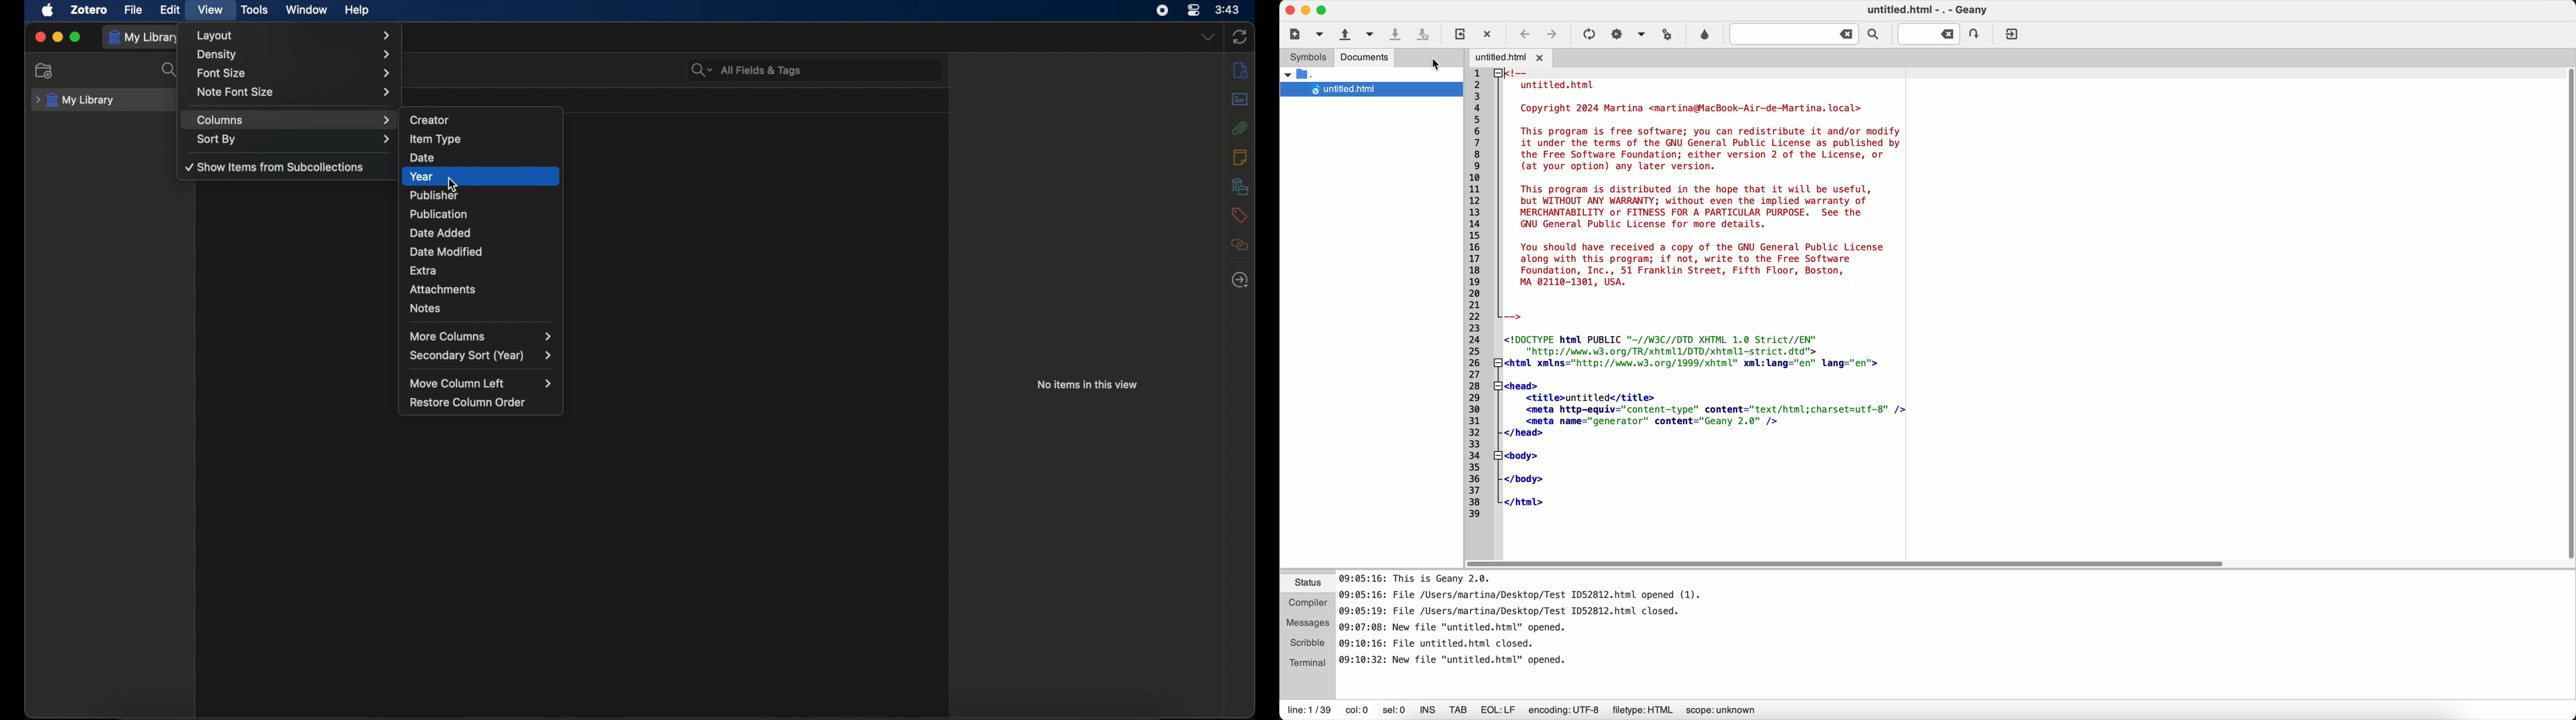 Image resolution: width=2576 pixels, height=728 pixels. I want to click on no items in this view, so click(1087, 384).